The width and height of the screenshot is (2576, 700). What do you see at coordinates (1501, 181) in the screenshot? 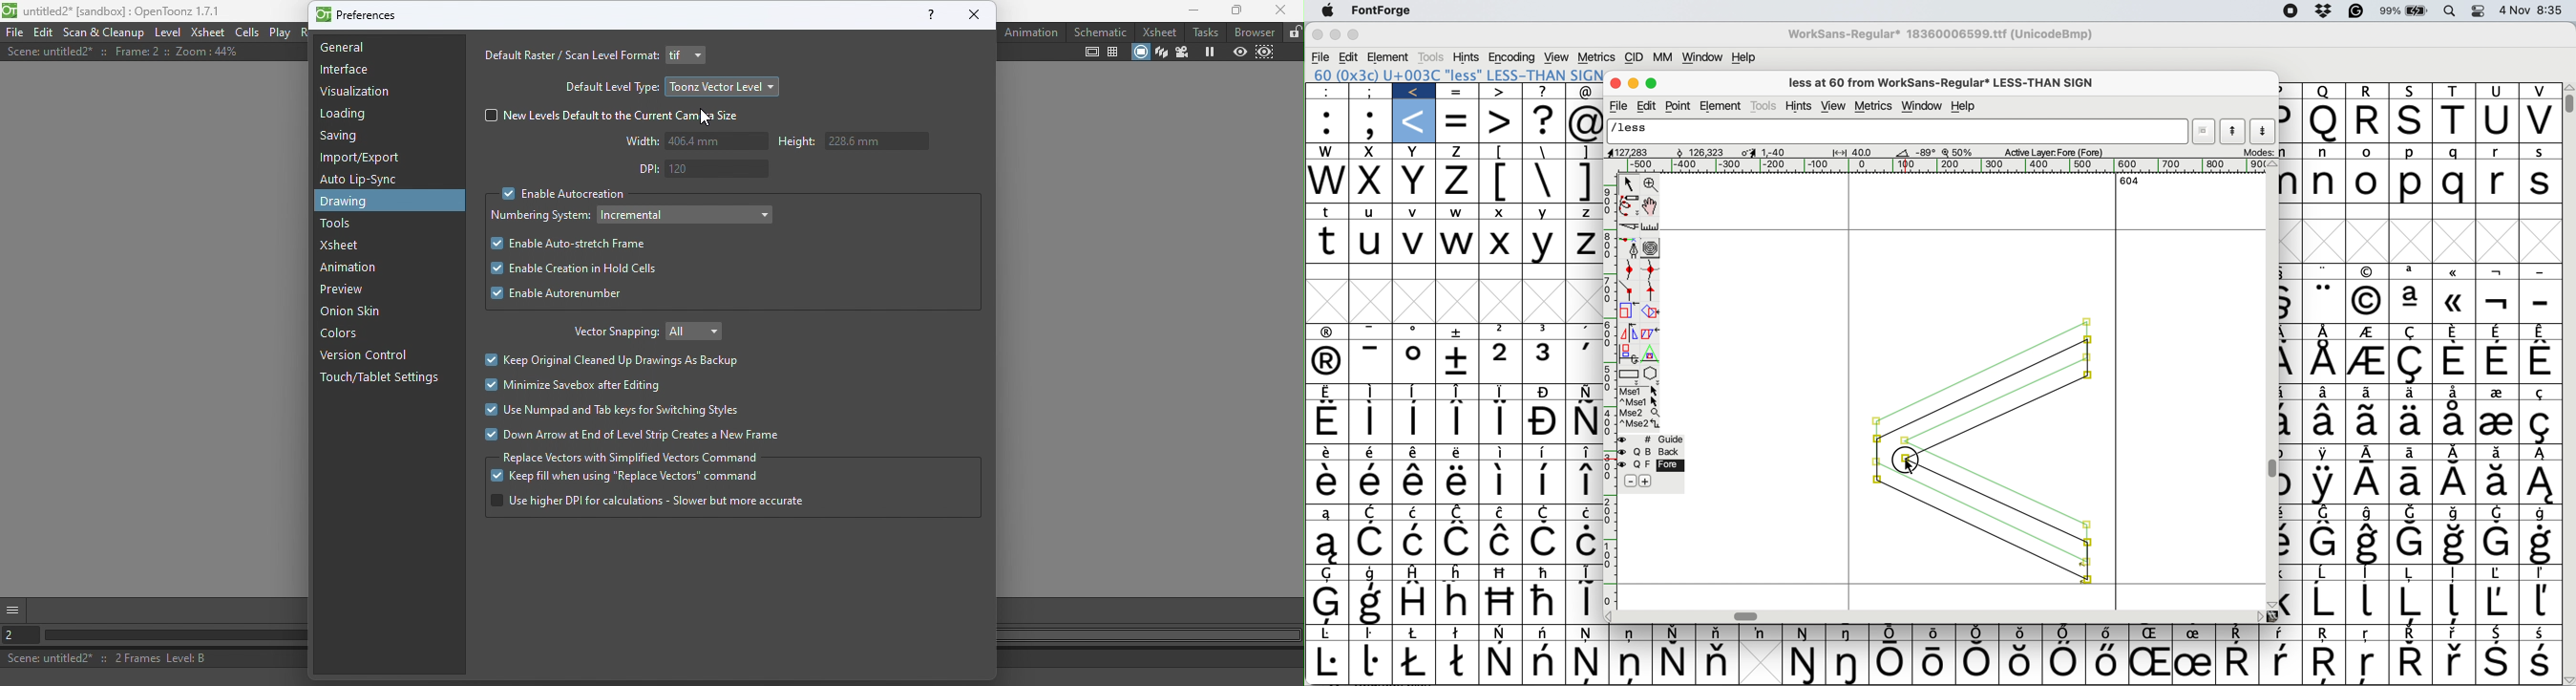
I see `[` at bounding box center [1501, 181].